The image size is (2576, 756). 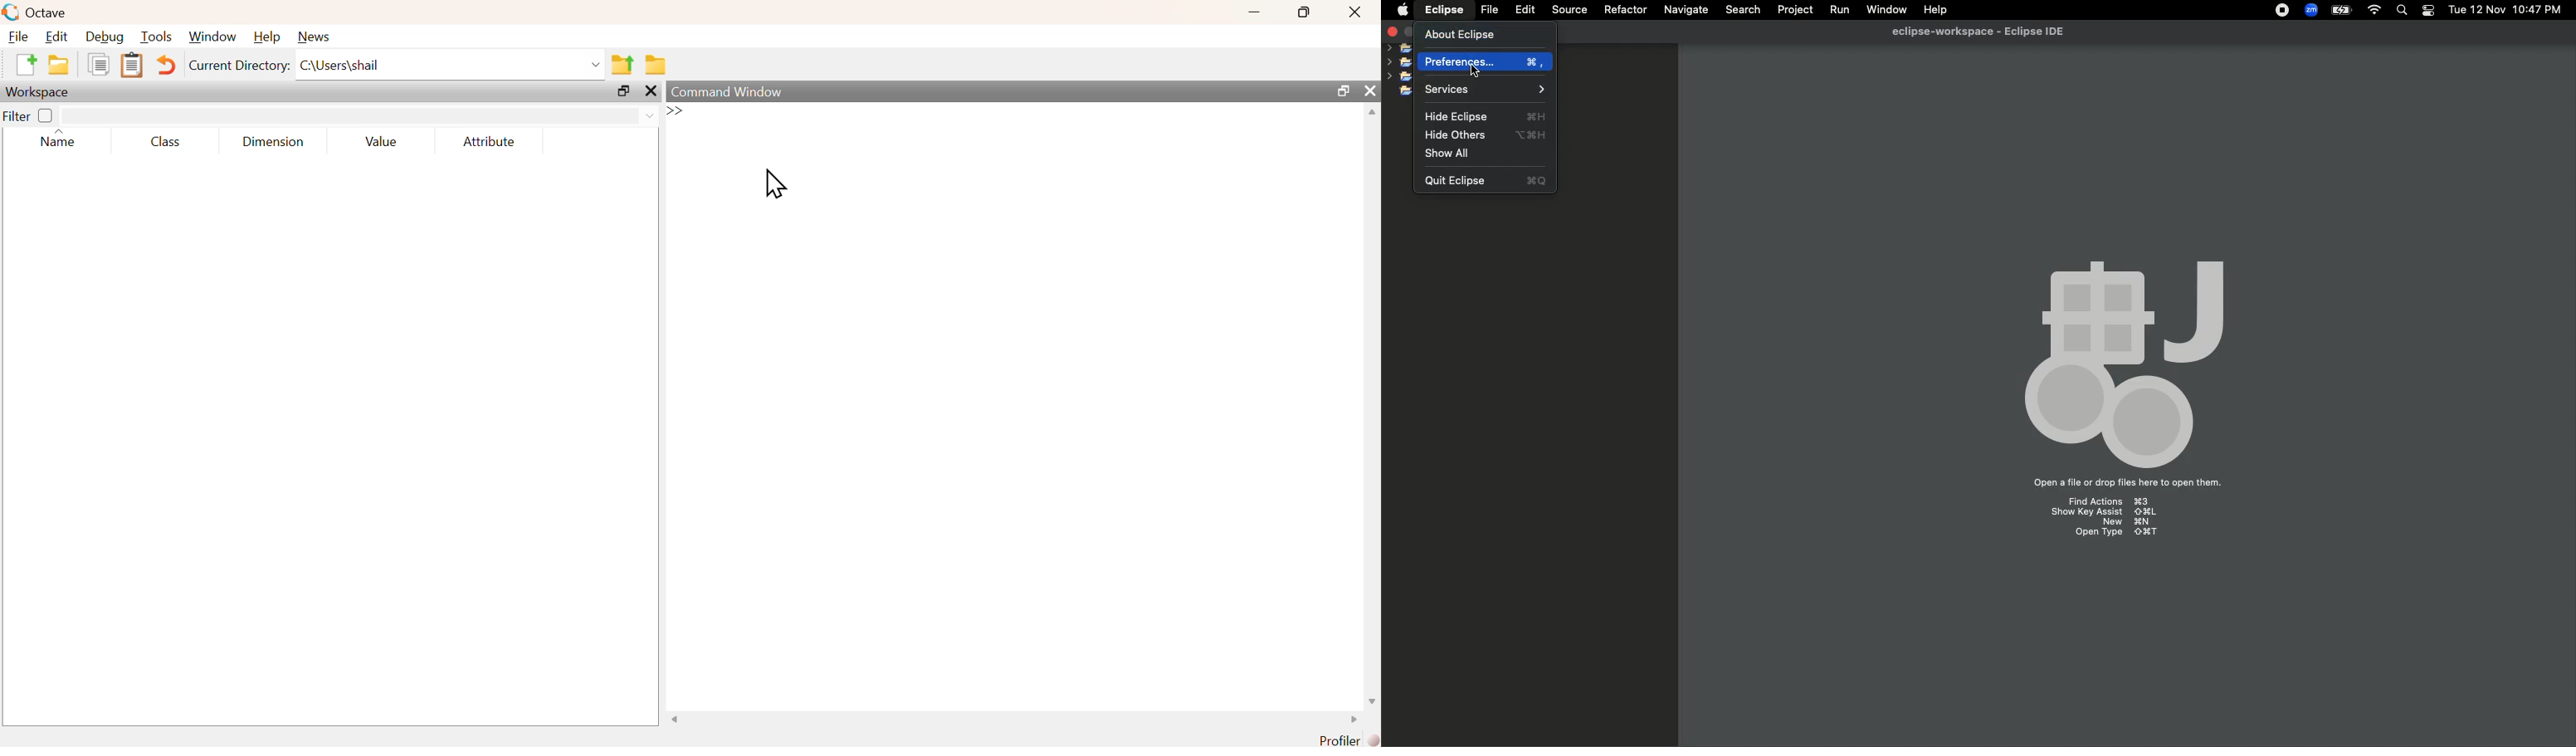 I want to click on Hide others, so click(x=1487, y=134).